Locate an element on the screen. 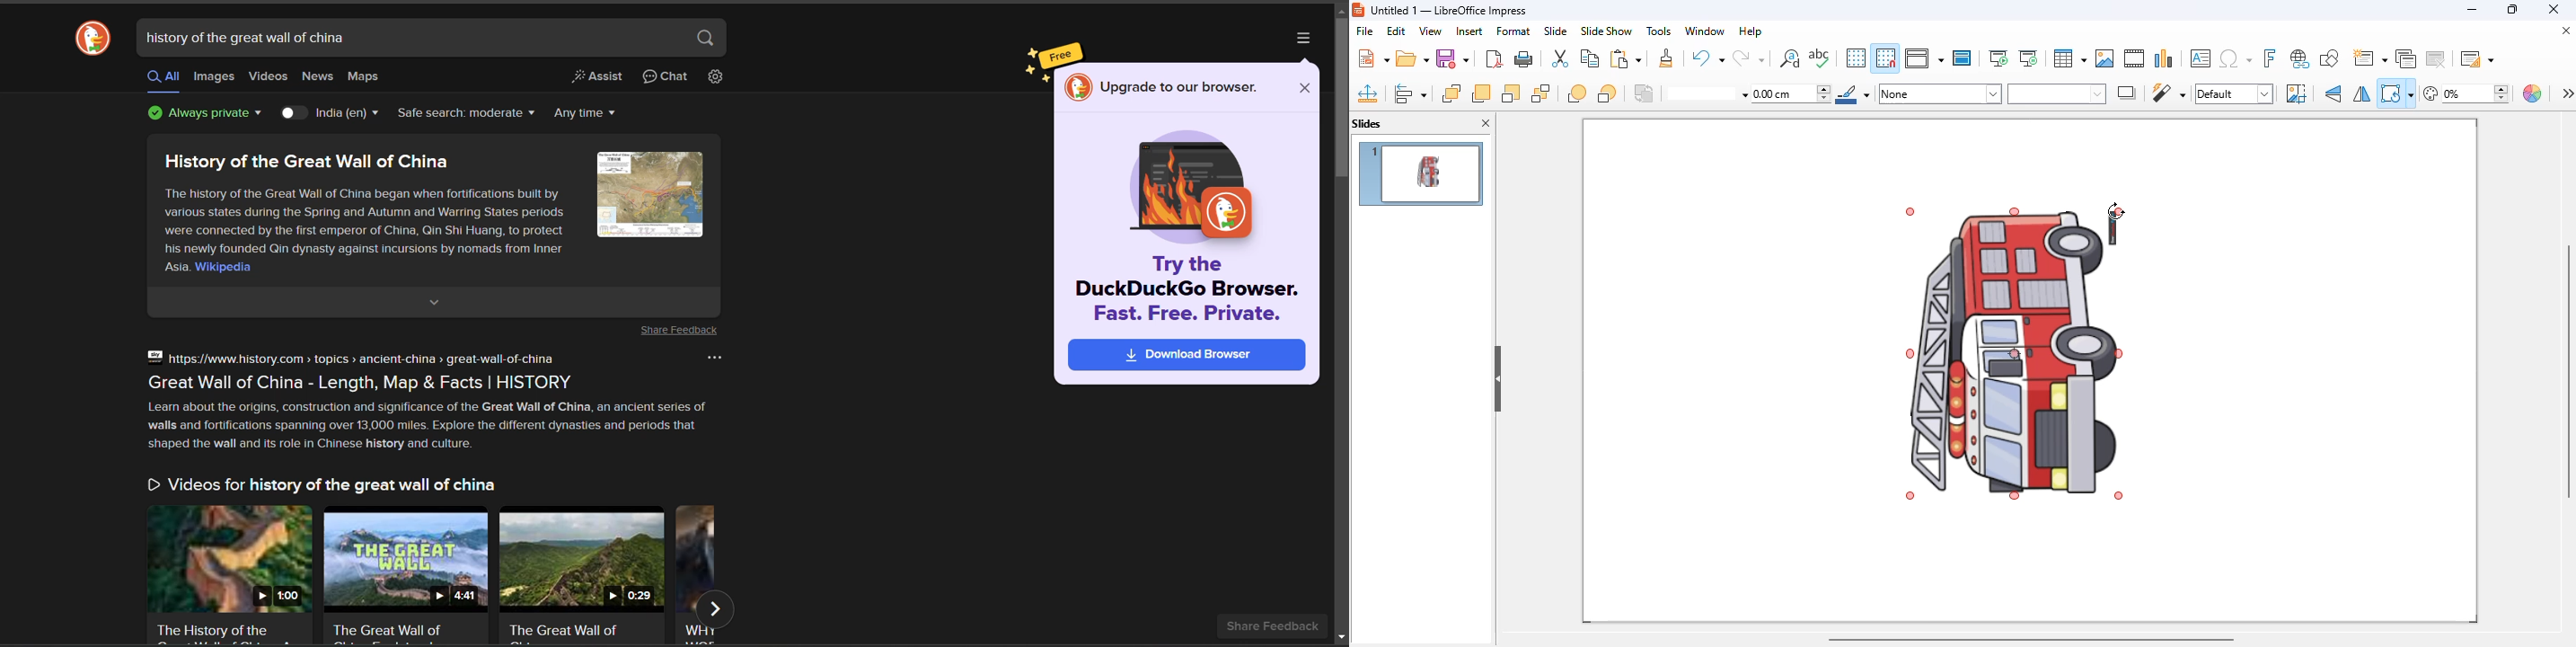 This screenshot has height=672, width=2576. redo is located at coordinates (1748, 58).